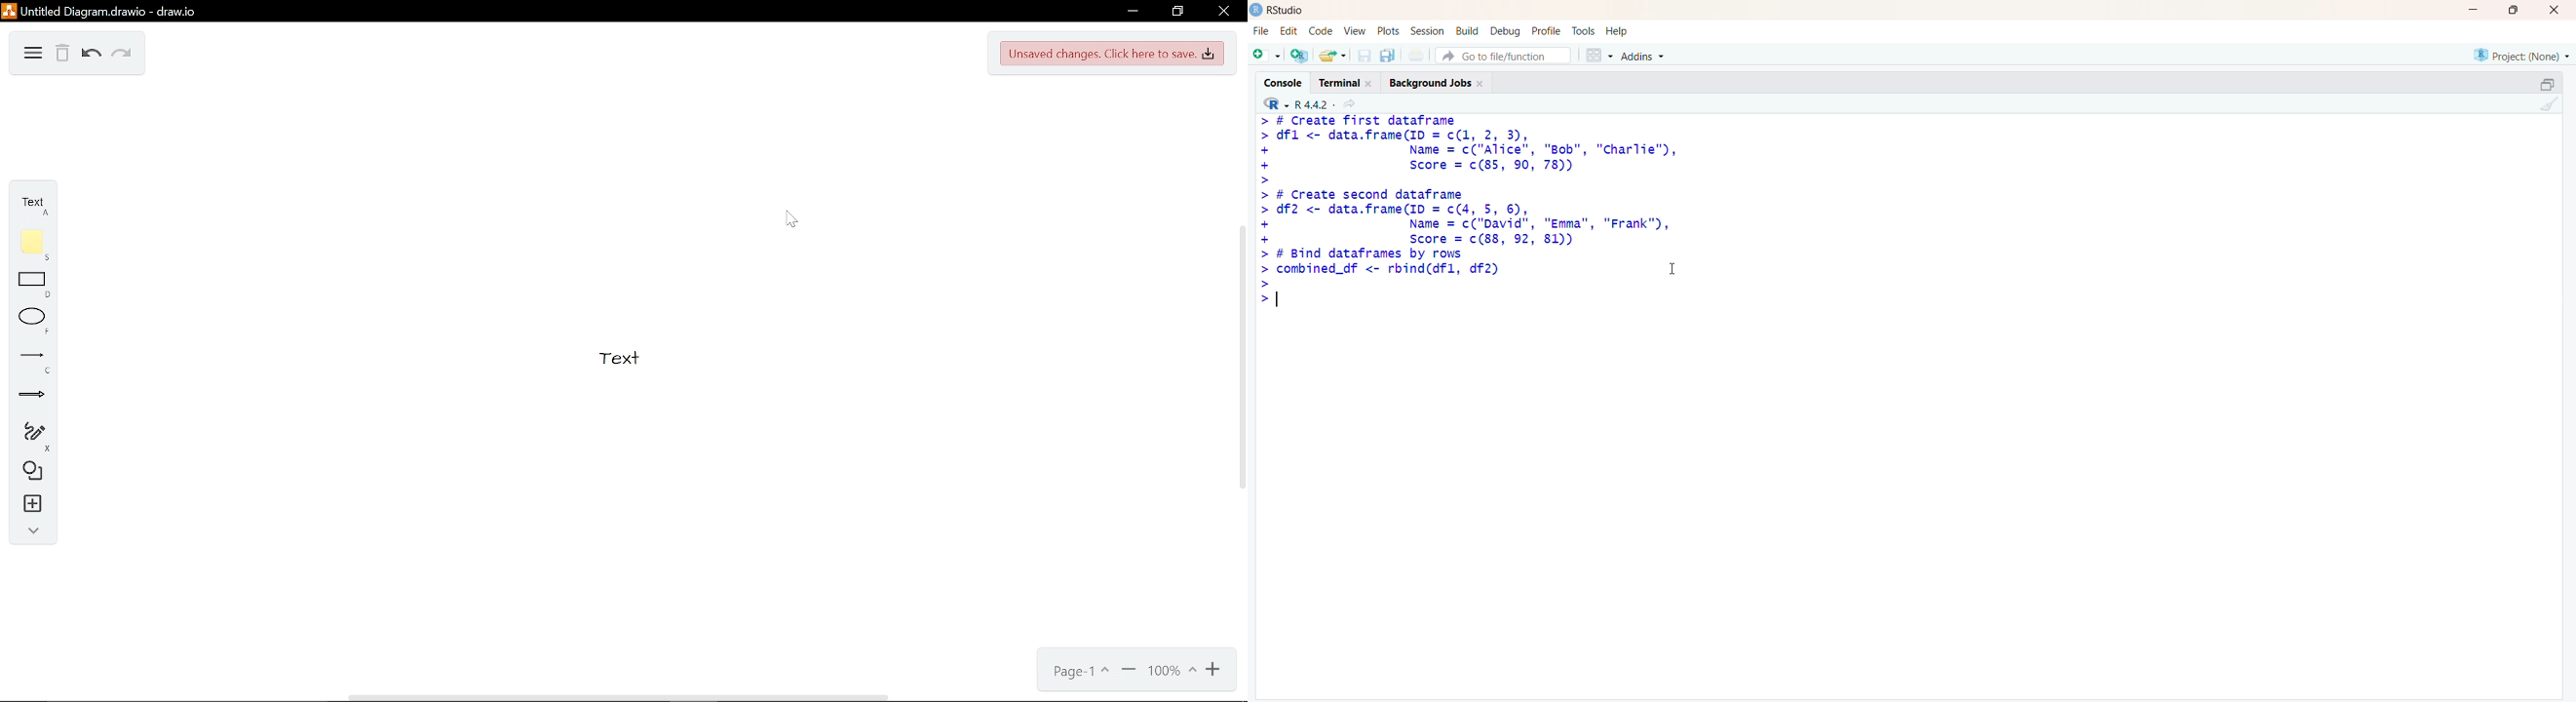 This screenshot has height=728, width=2576. I want to click on Console, so click(1281, 82).